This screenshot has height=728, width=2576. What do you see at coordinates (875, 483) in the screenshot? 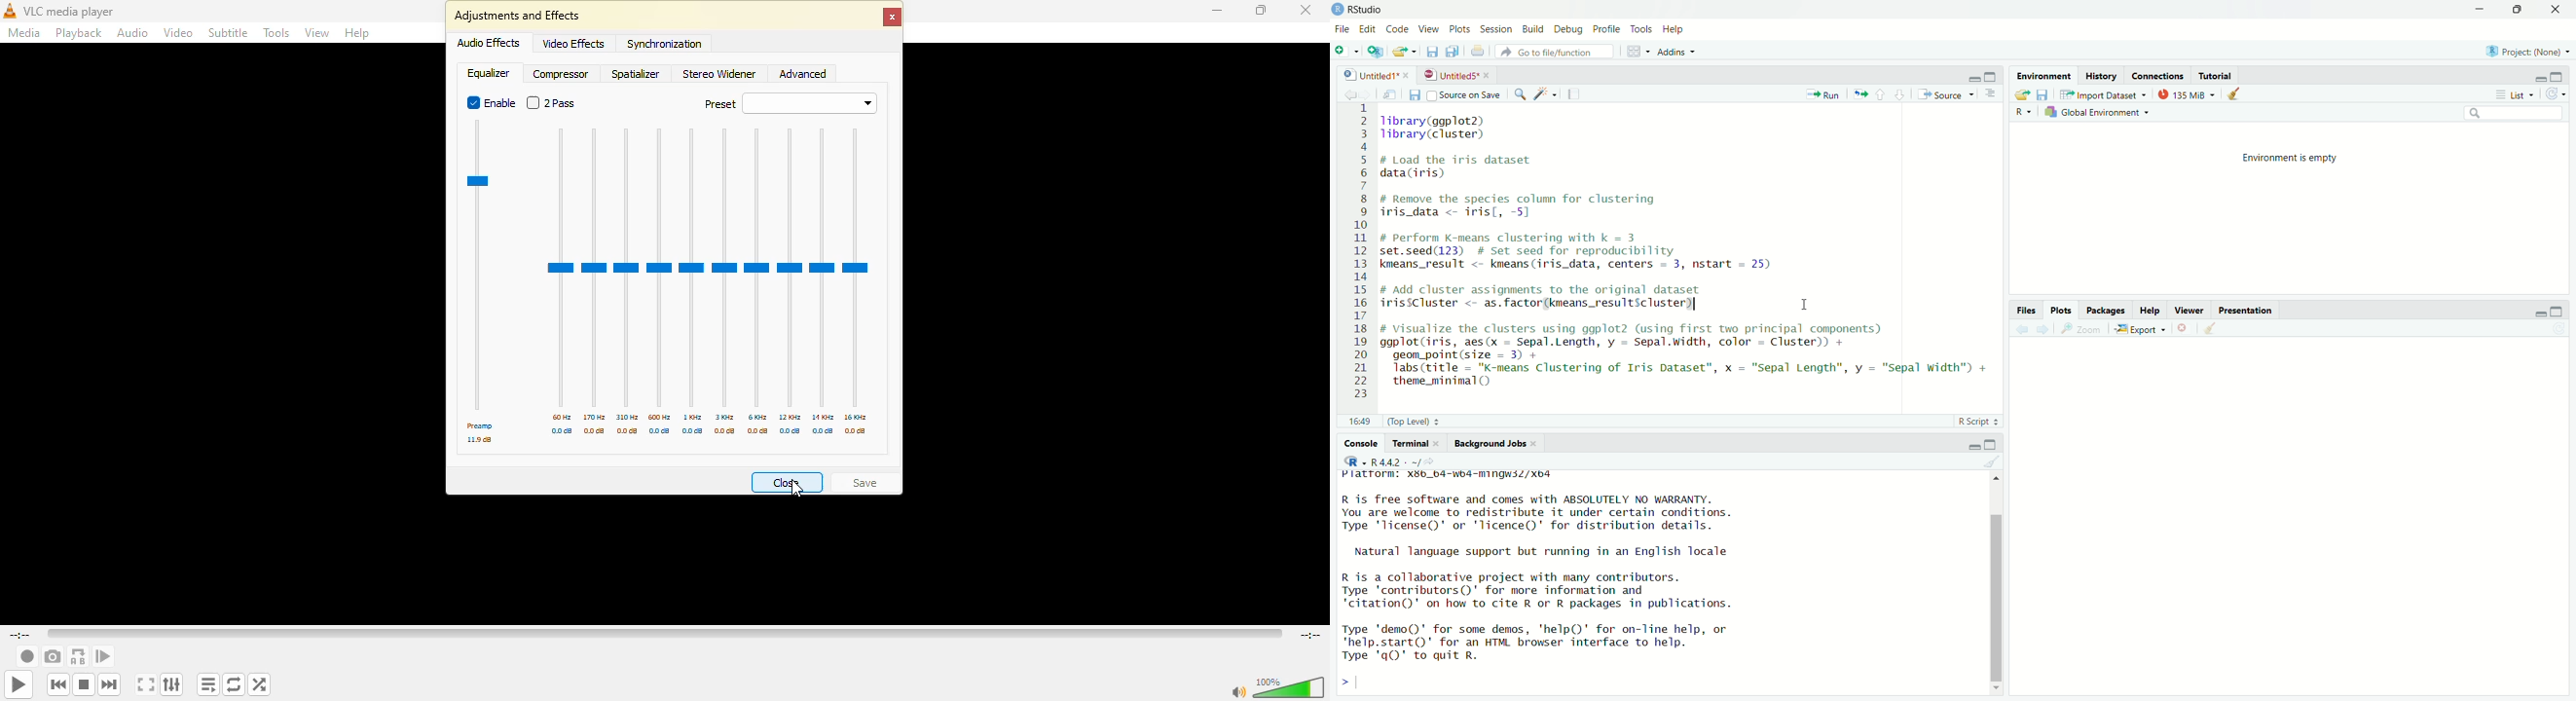
I see `save` at bounding box center [875, 483].